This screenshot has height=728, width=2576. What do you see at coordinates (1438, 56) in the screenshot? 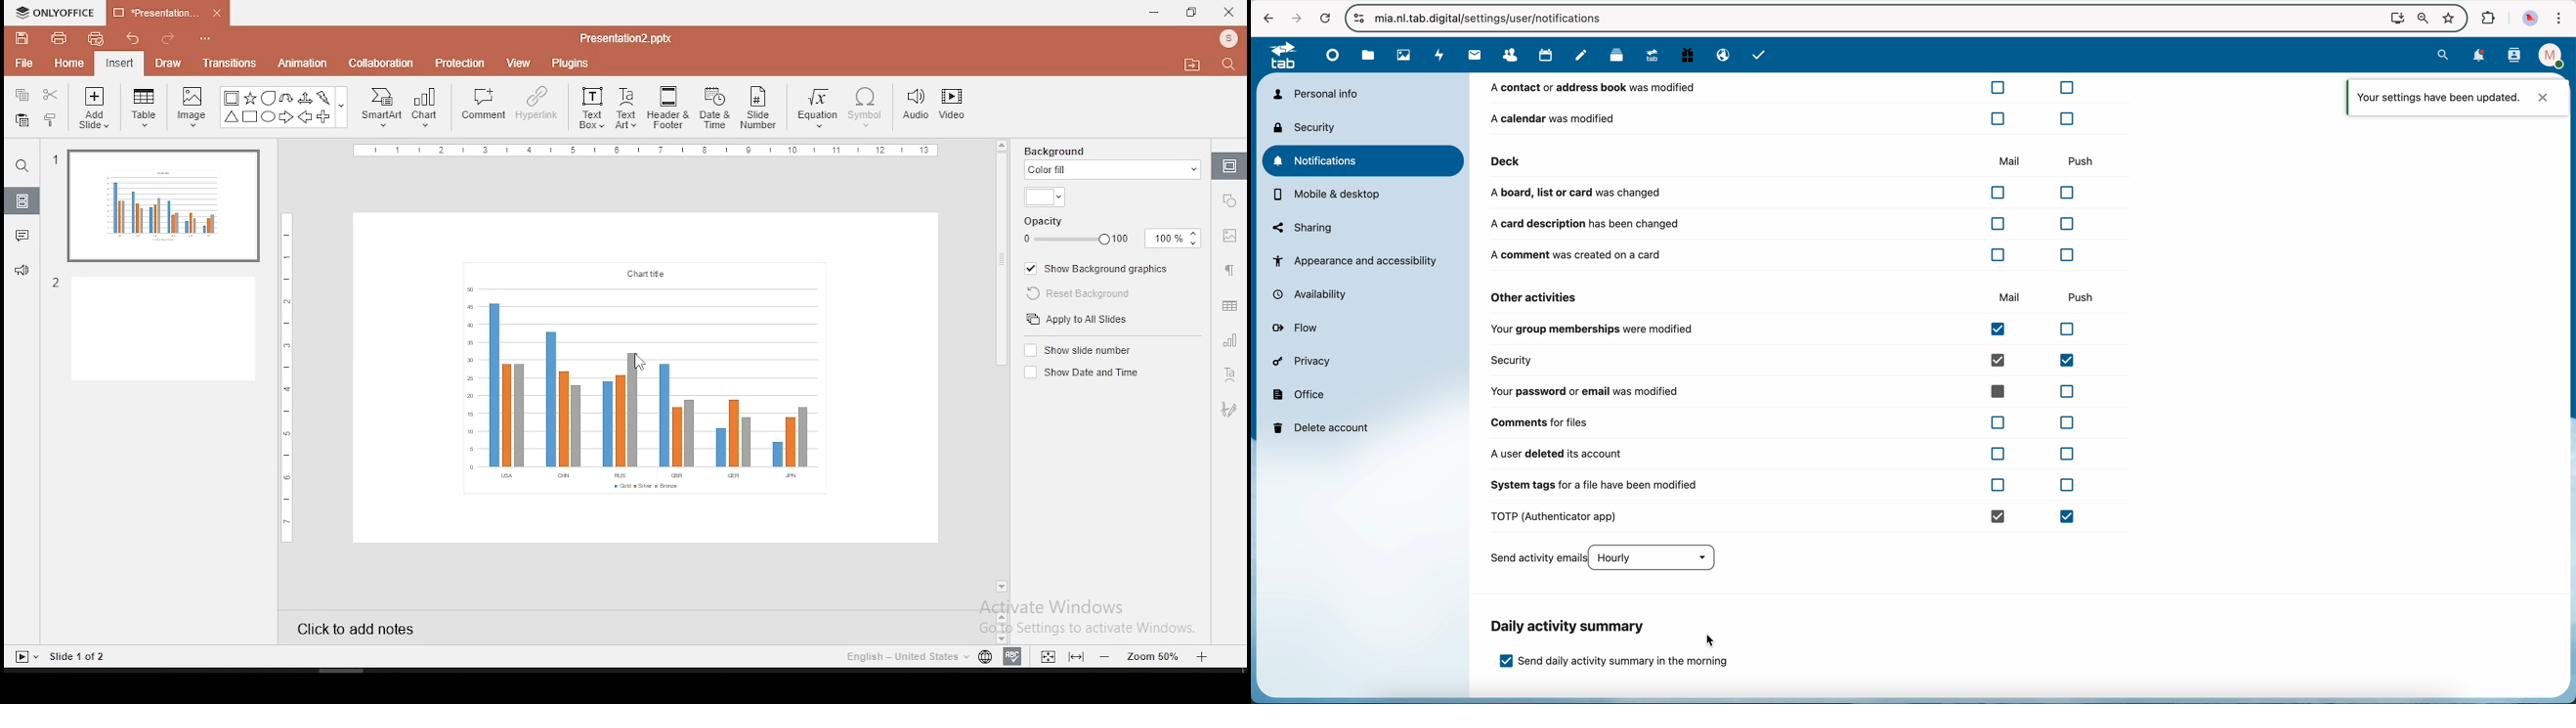
I see `activity` at bounding box center [1438, 56].